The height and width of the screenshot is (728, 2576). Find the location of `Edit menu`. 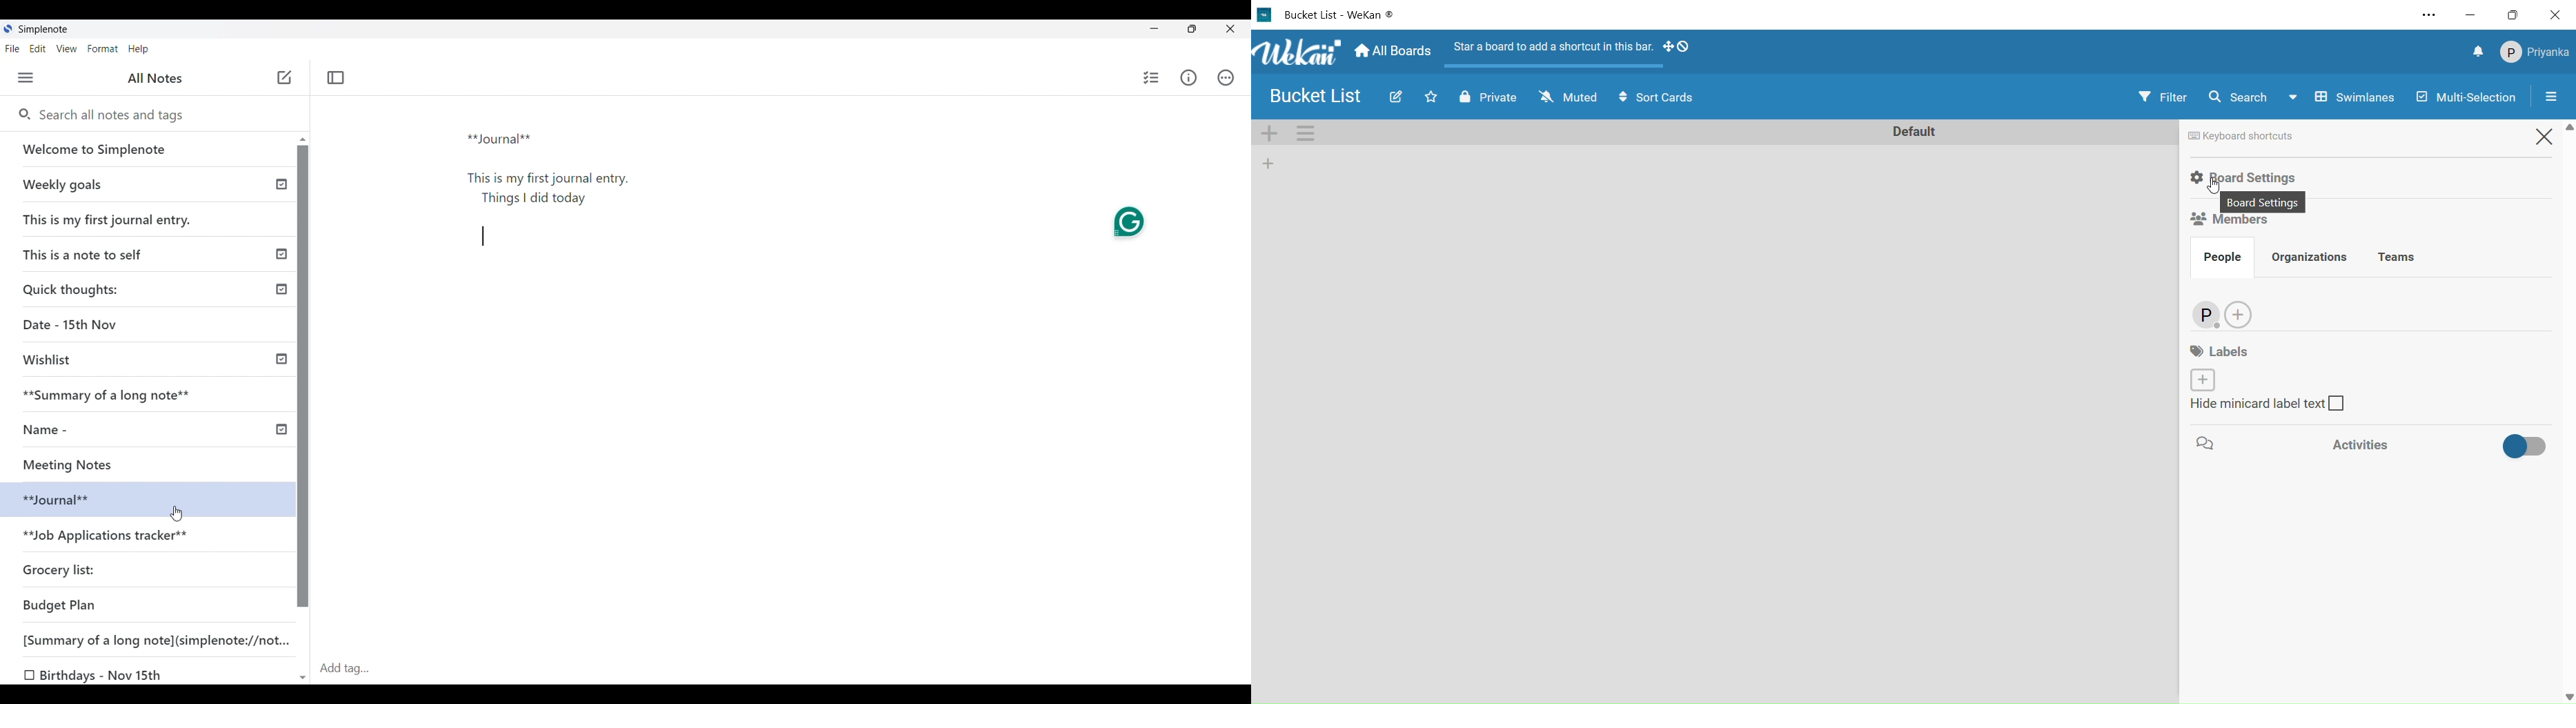

Edit menu is located at coordinates (38, 49).